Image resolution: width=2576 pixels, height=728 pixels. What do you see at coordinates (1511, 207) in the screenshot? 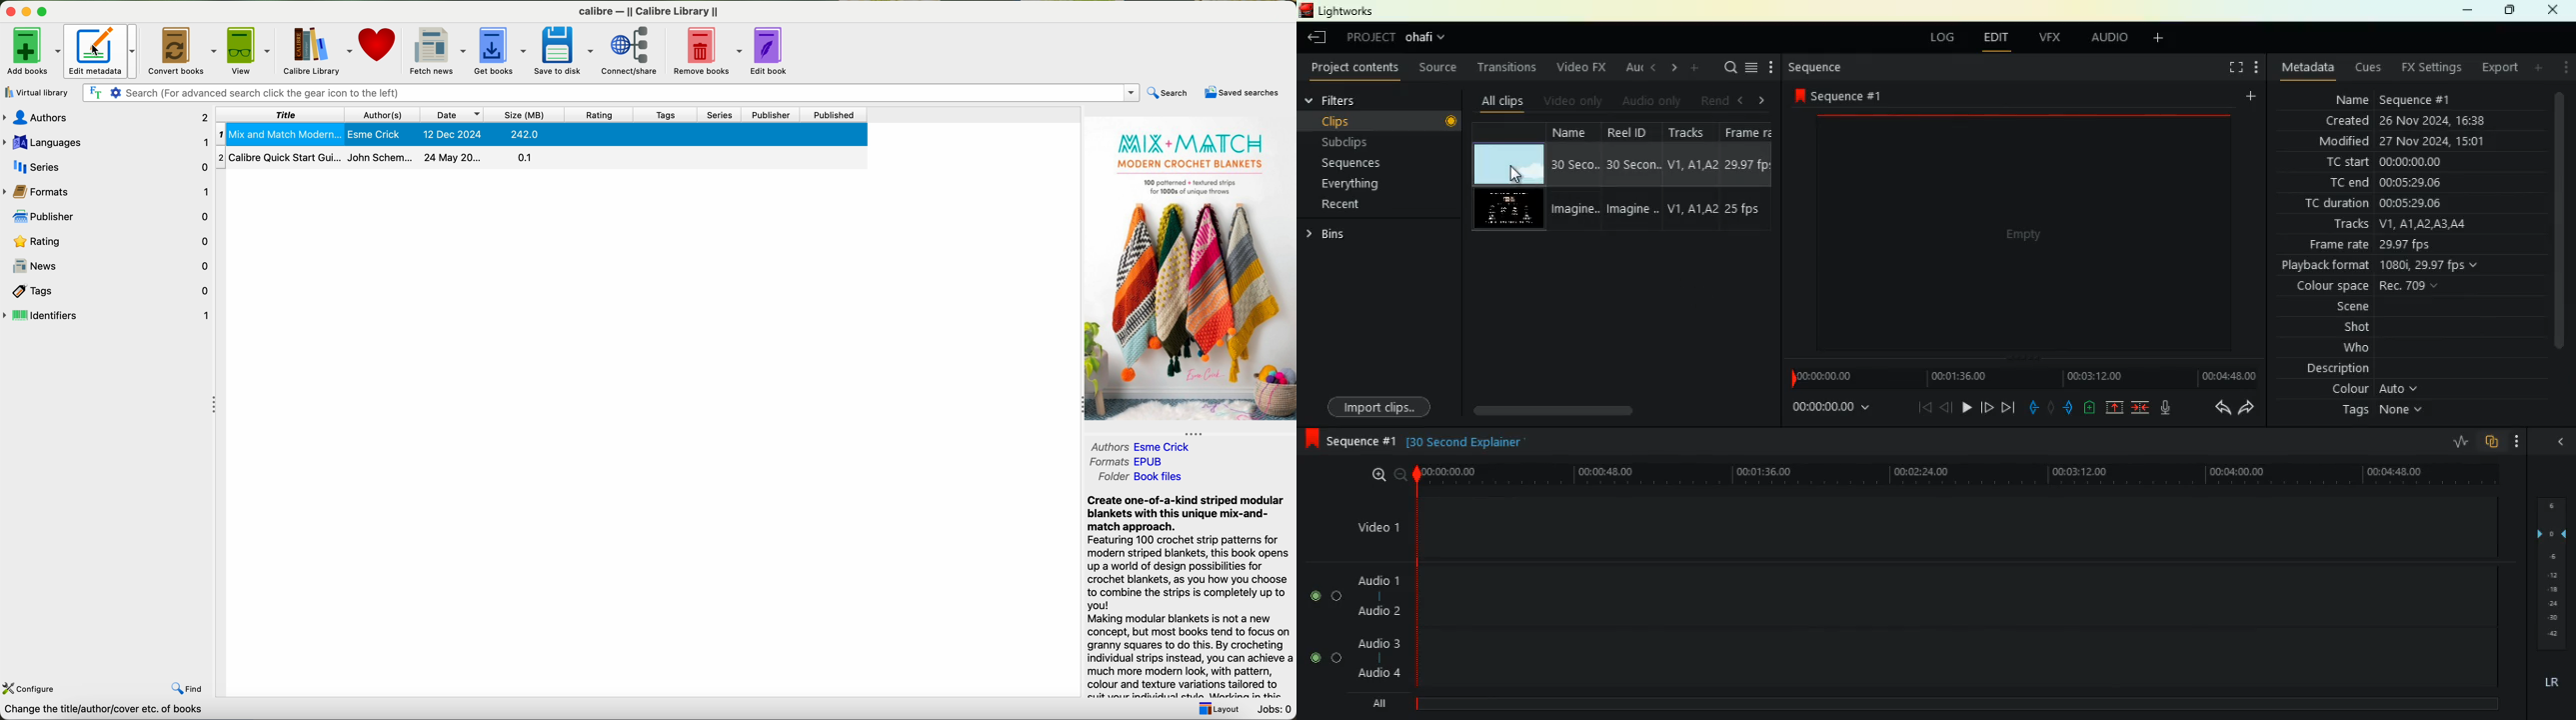
I see `videos` at bounding box center [1511, 207].